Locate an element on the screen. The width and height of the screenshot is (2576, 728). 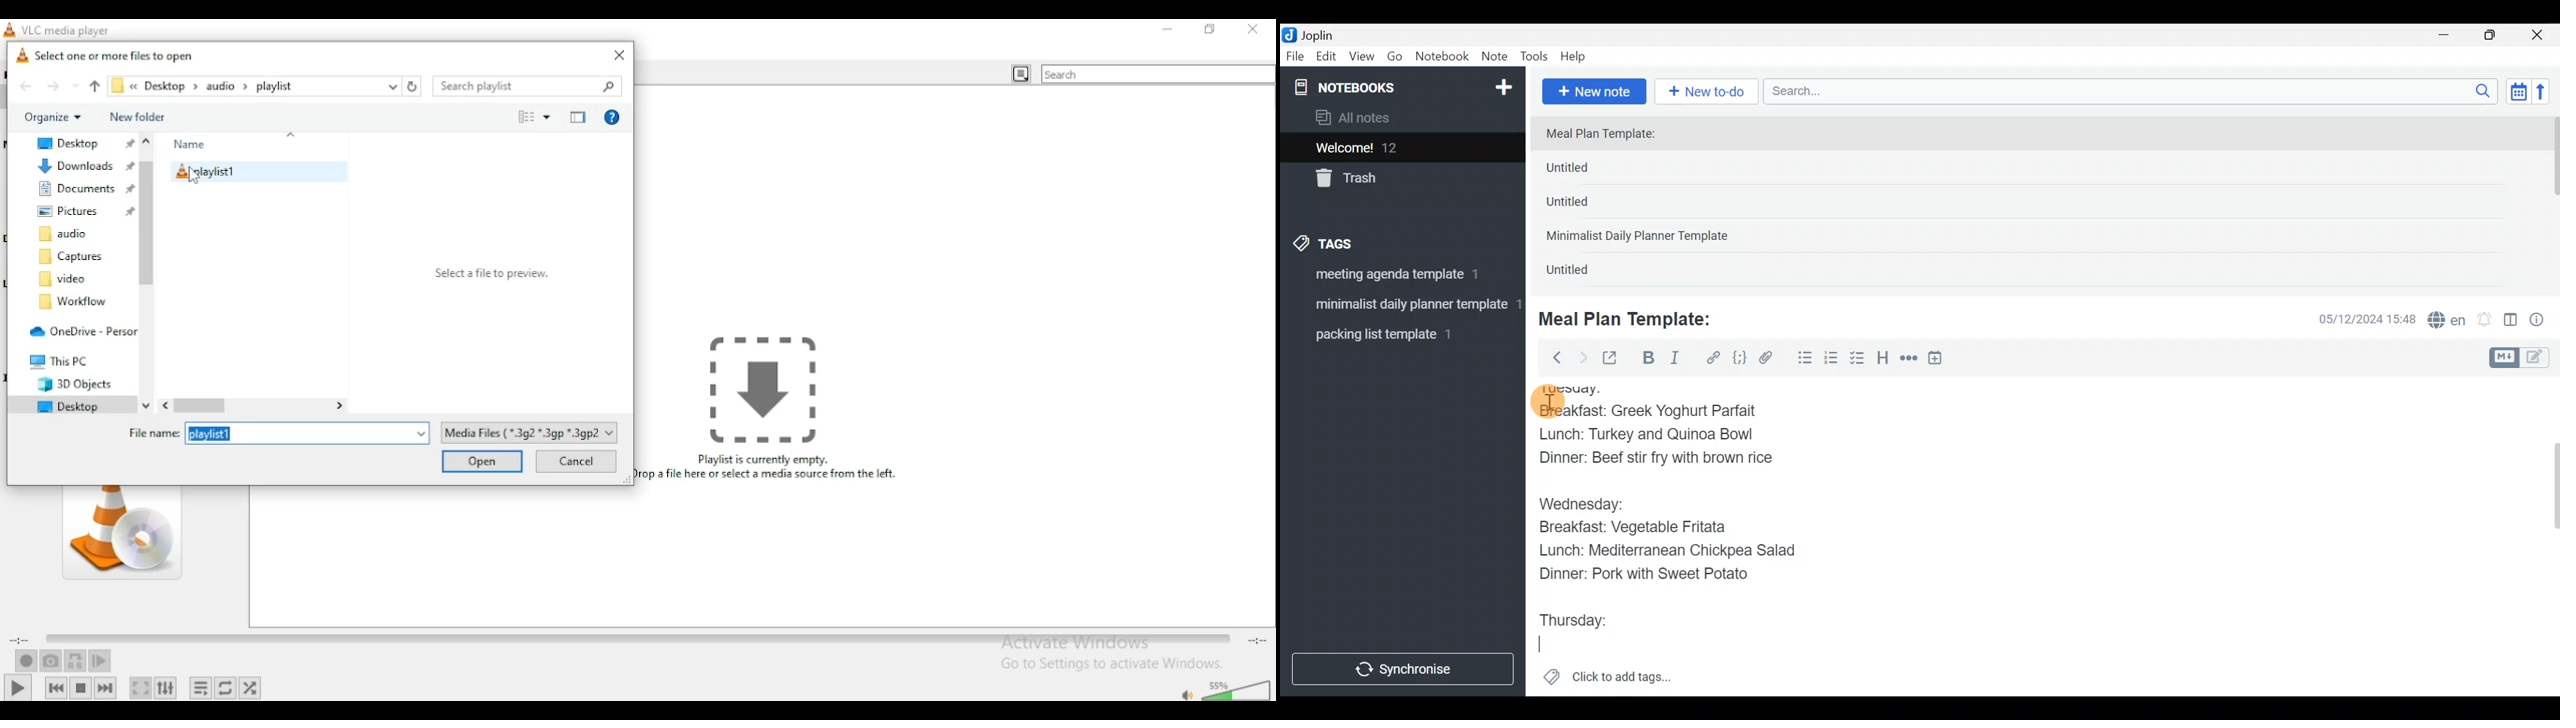
loop between point A and point B continuously. Click to add point A is located at coordinates (75, 662).